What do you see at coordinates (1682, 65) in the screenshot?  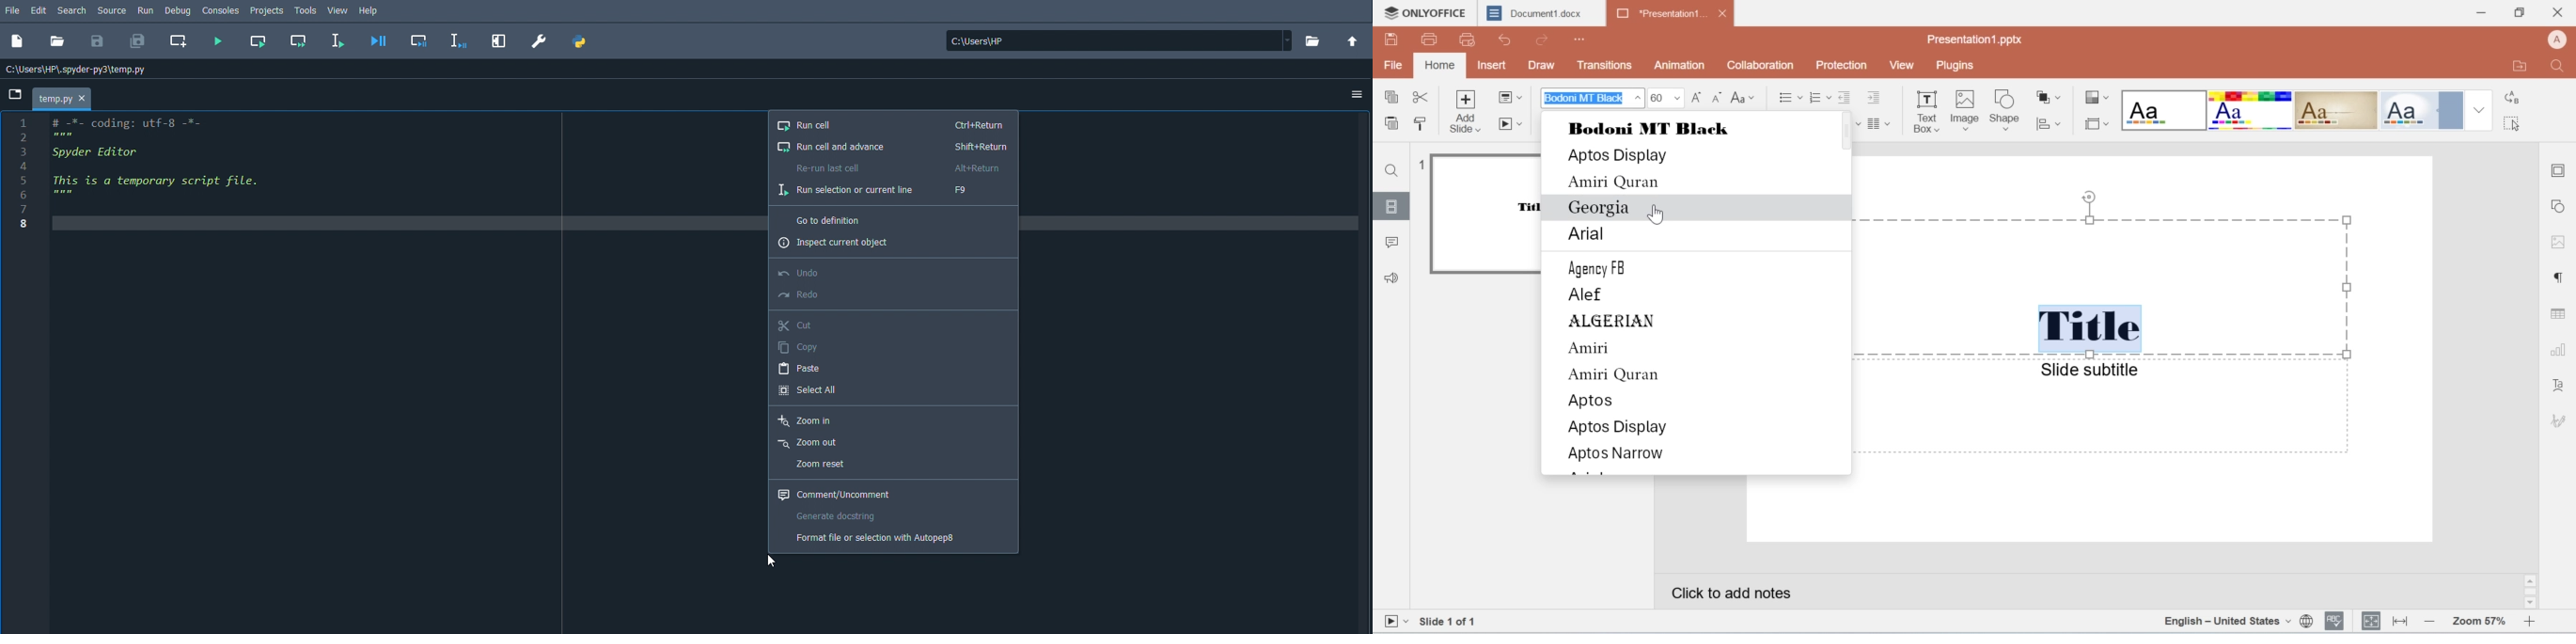 I see `animation` at bounding box center [1682, 65].